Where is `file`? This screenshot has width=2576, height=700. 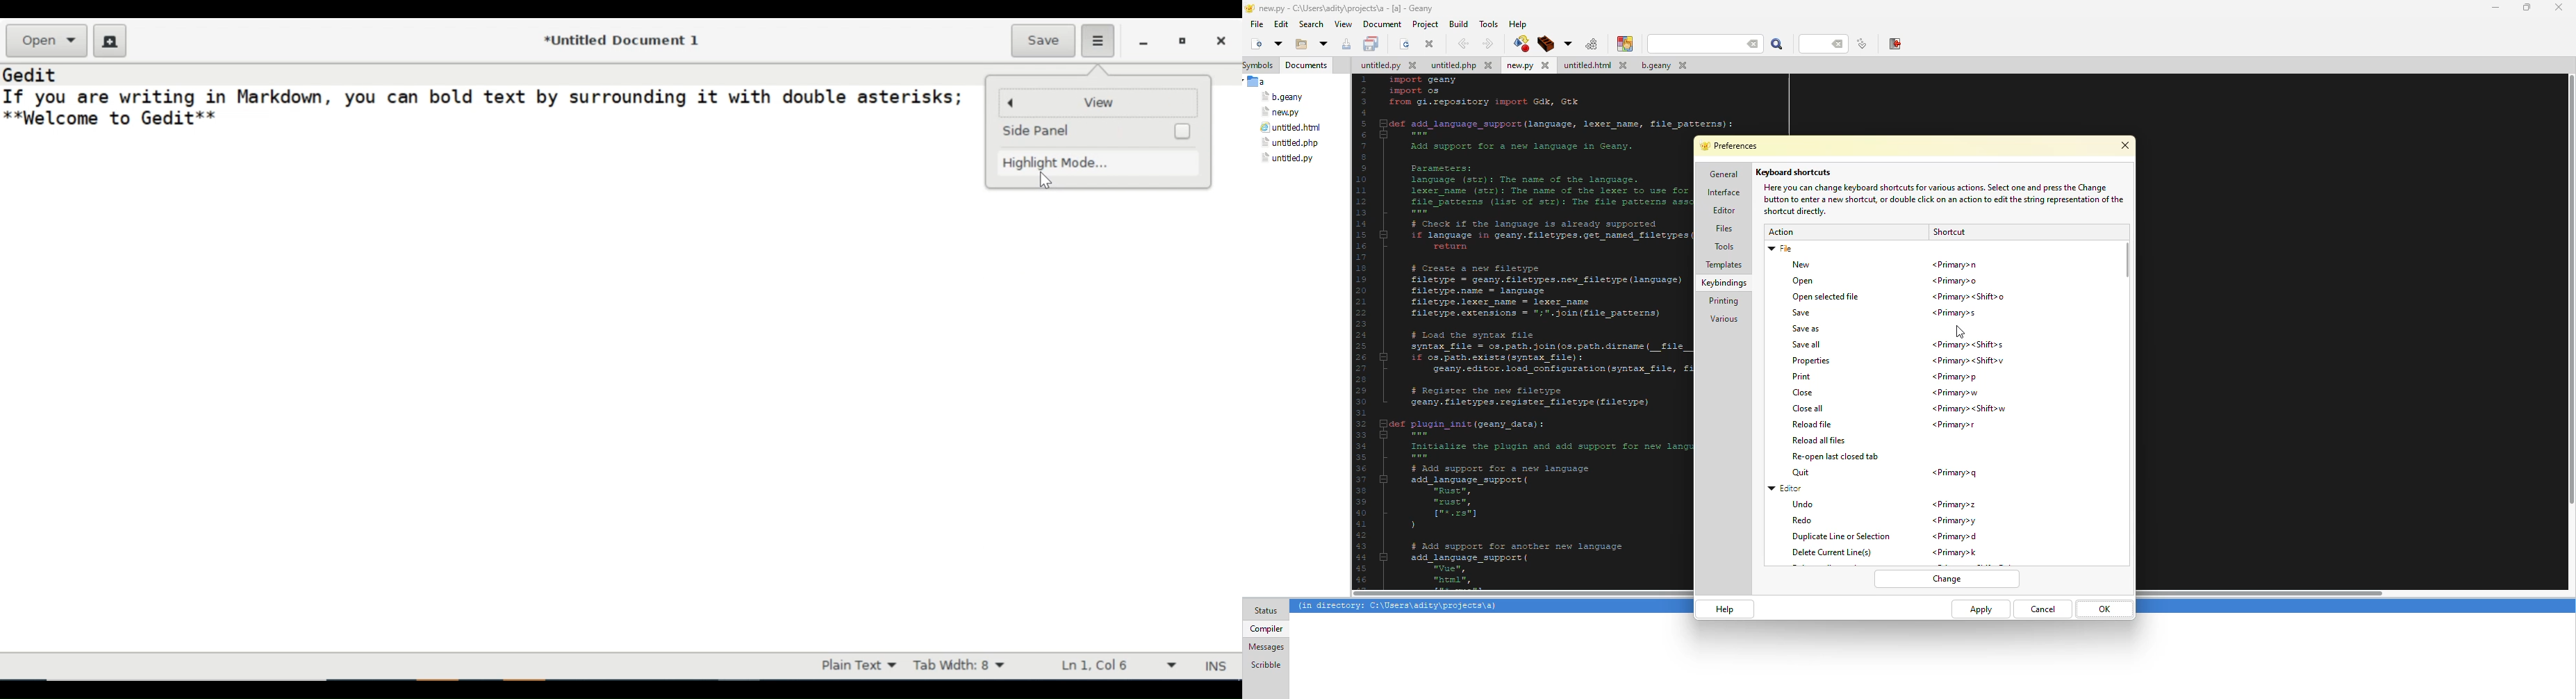
file is located at coordinates (1283, 97).